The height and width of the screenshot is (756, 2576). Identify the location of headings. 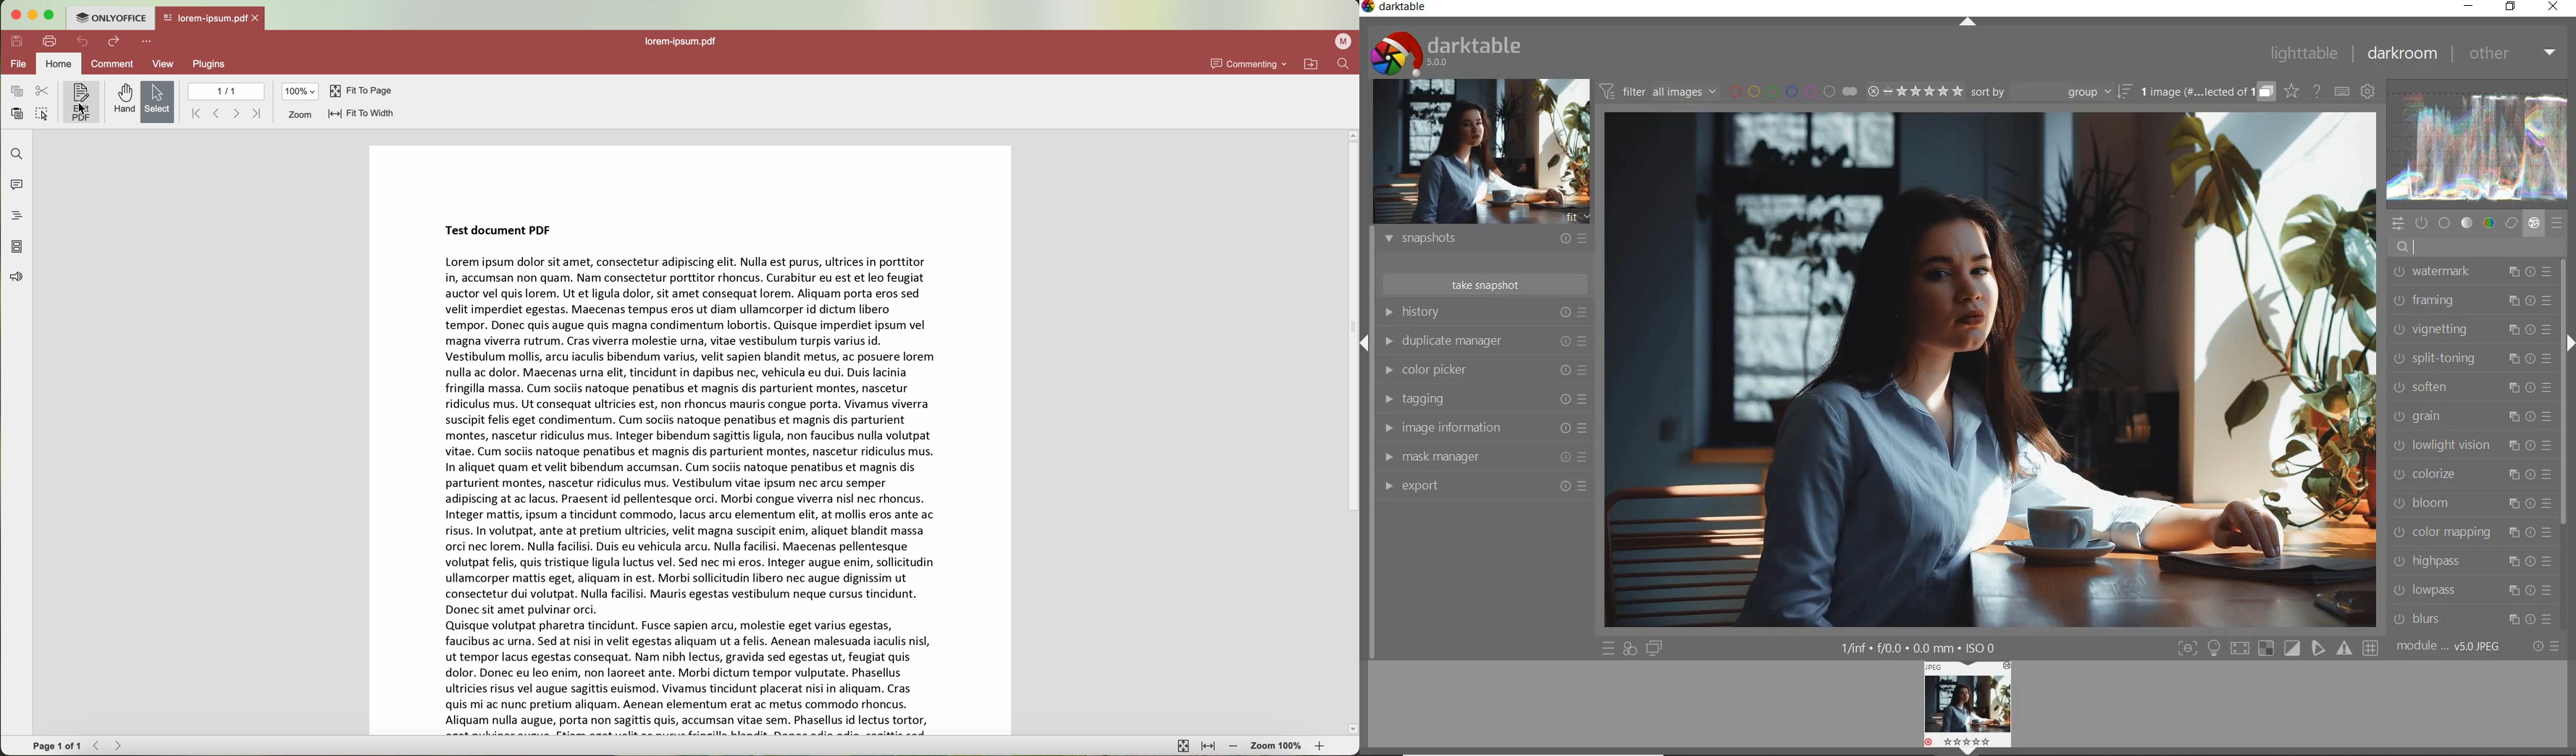
(18, 217).